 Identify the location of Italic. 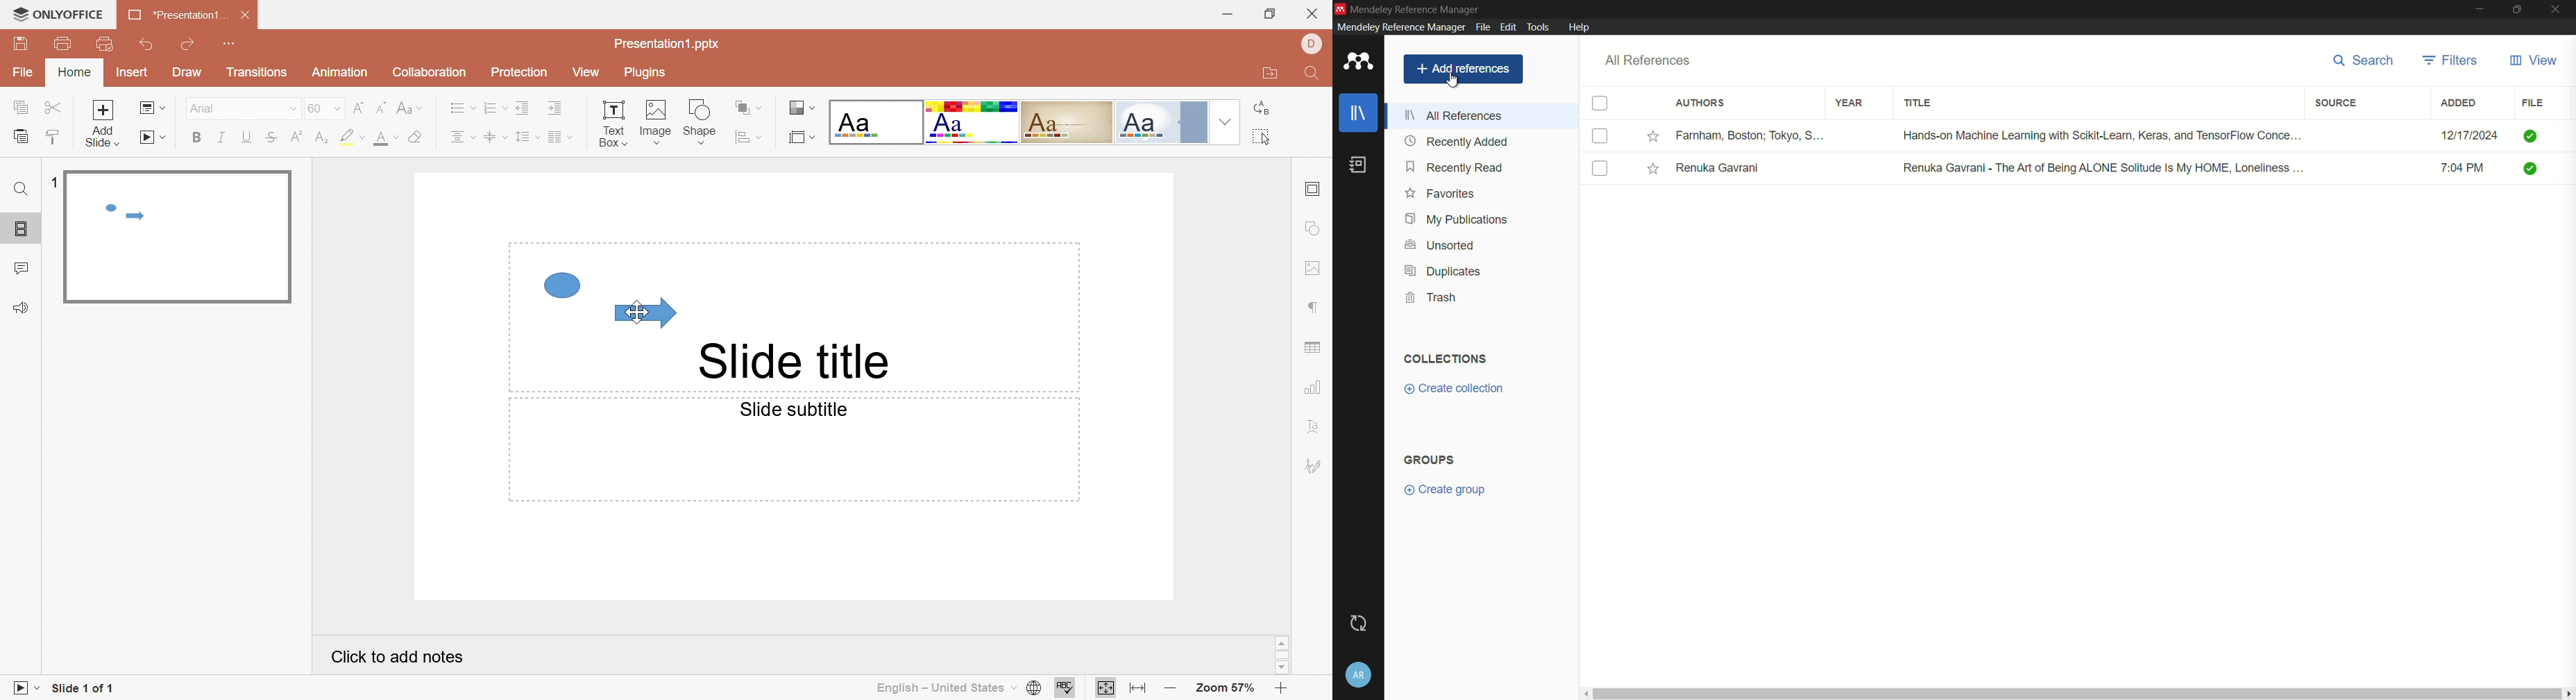
(220, 140).